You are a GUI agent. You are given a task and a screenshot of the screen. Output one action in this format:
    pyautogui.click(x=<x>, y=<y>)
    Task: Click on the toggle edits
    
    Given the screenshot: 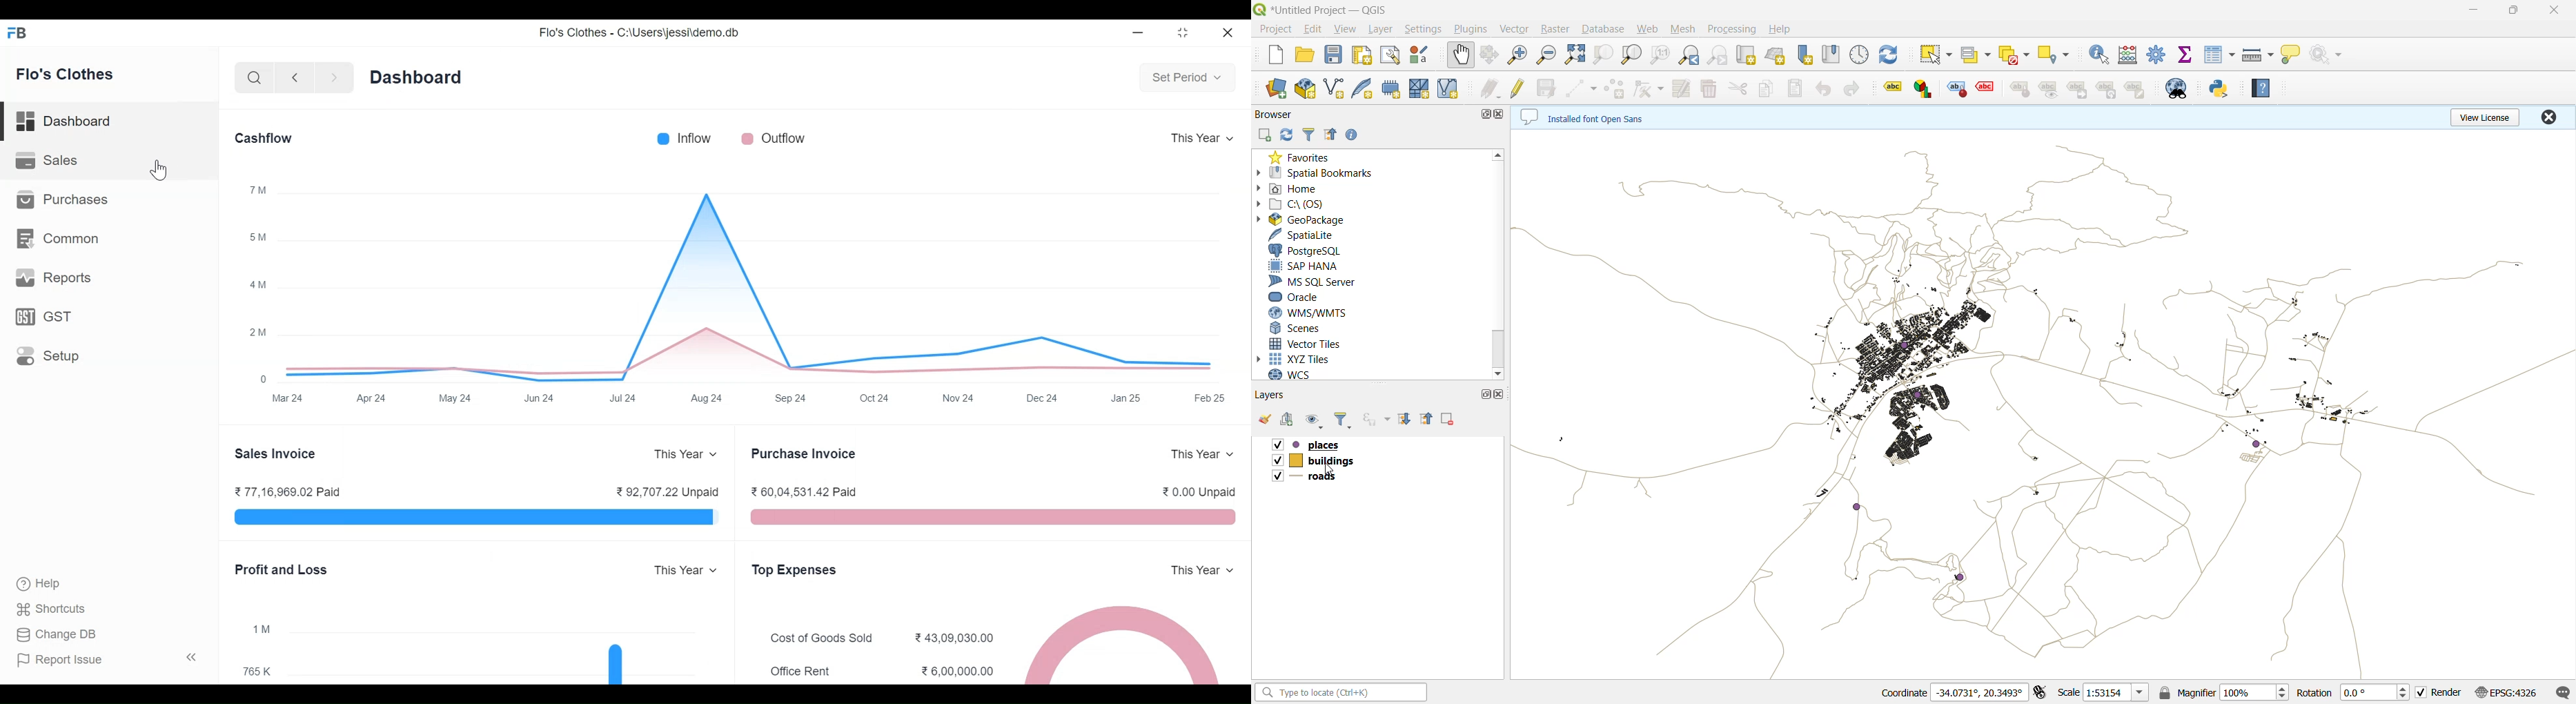 What is the action you would take?
    pyautogui.click(x=1520, y=88)
    